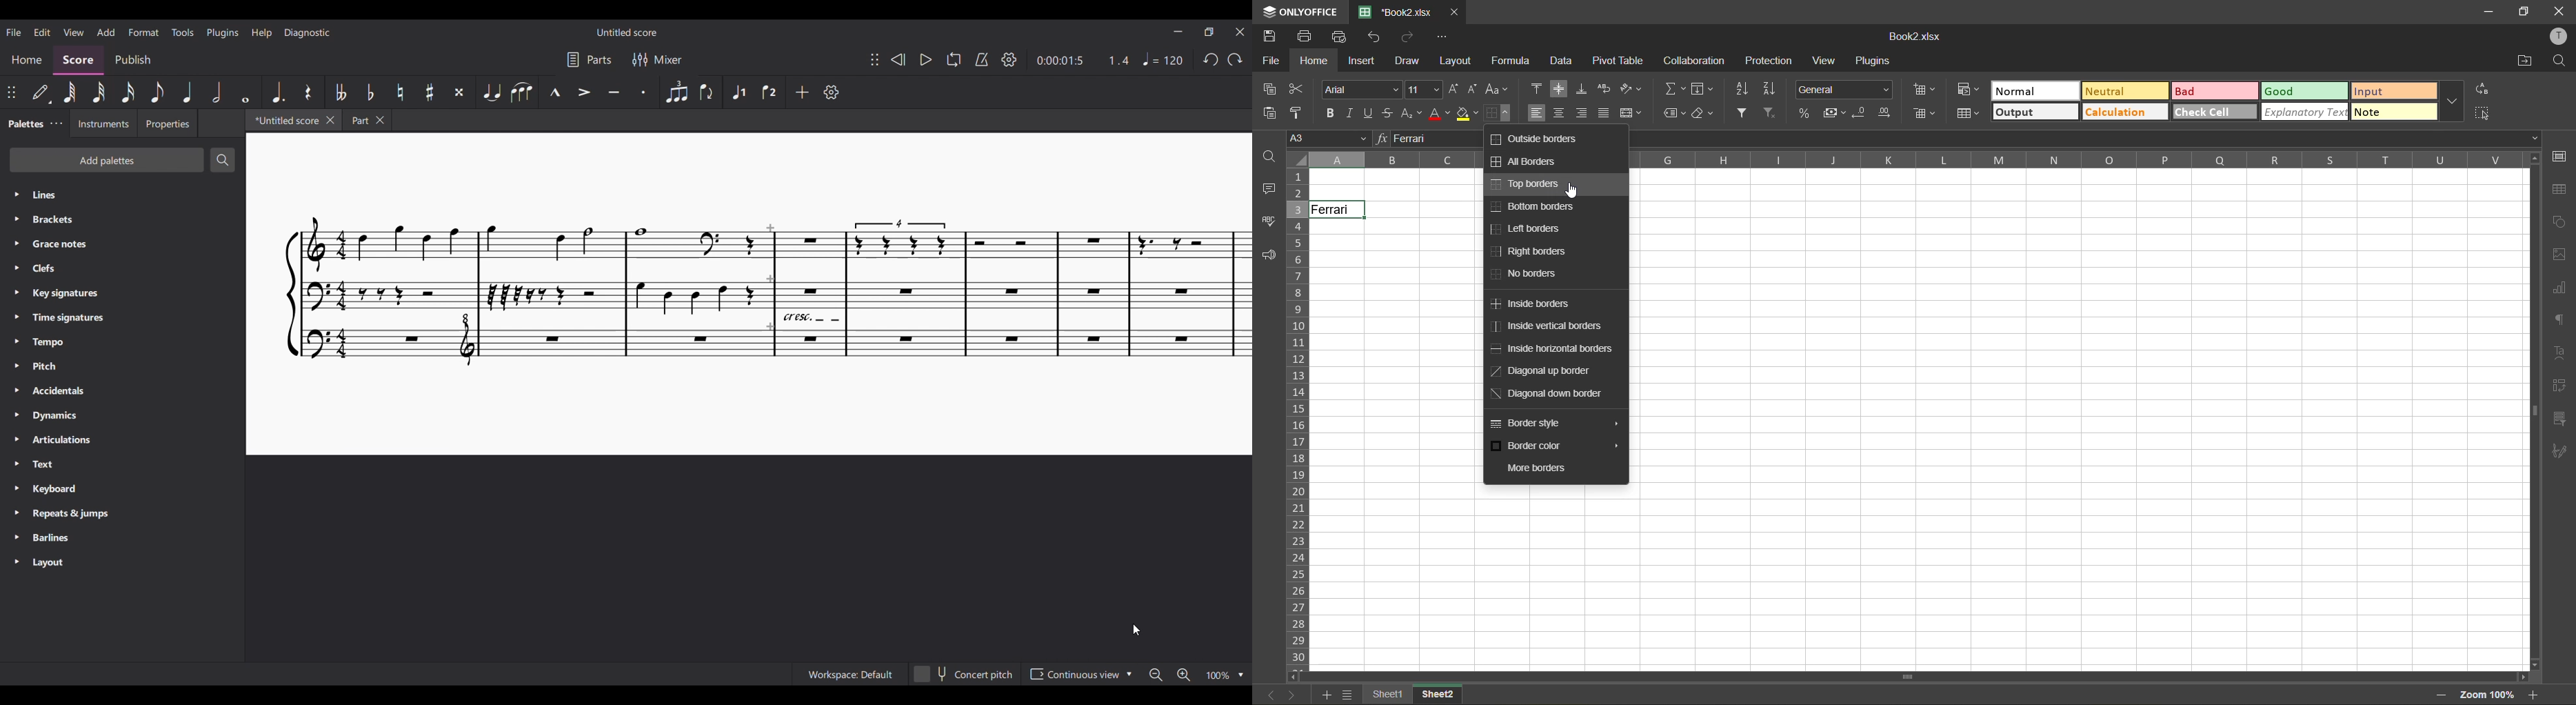 The height and width of the screenshot is (728, 2576). I want to click on Toggle natural, so click(401, 92).